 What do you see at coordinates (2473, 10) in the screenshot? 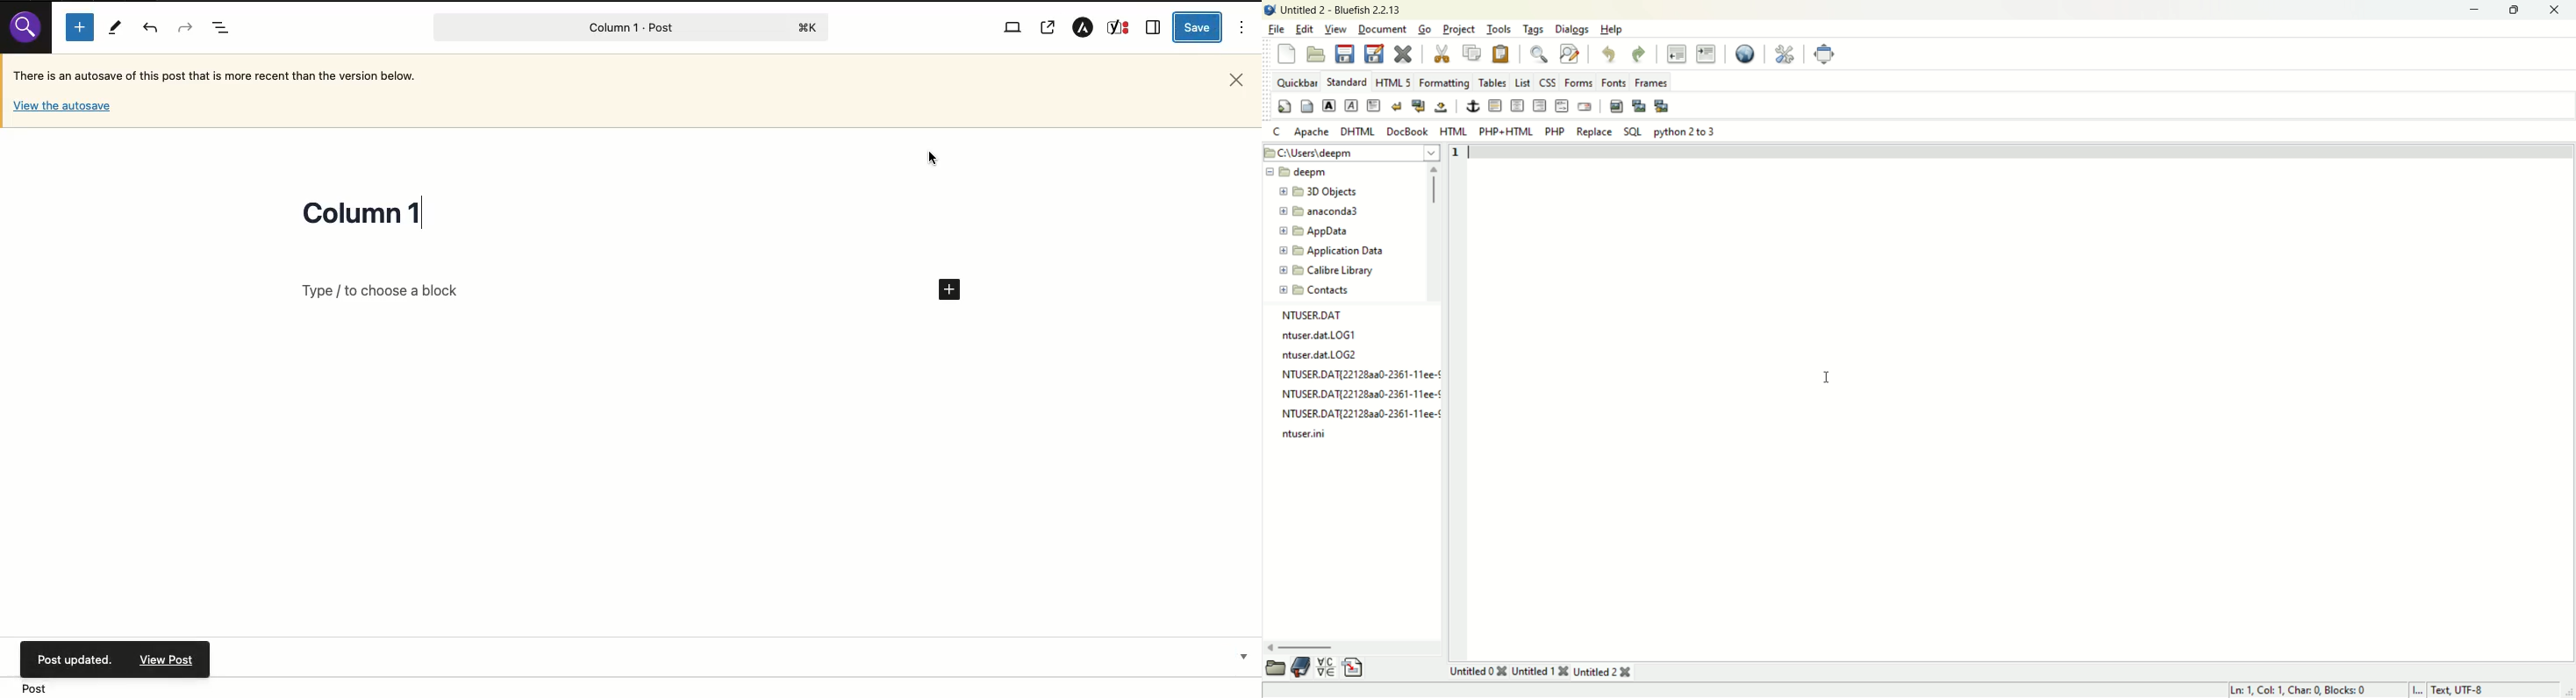
I see `minimize` at bounding box center [2473, 10].